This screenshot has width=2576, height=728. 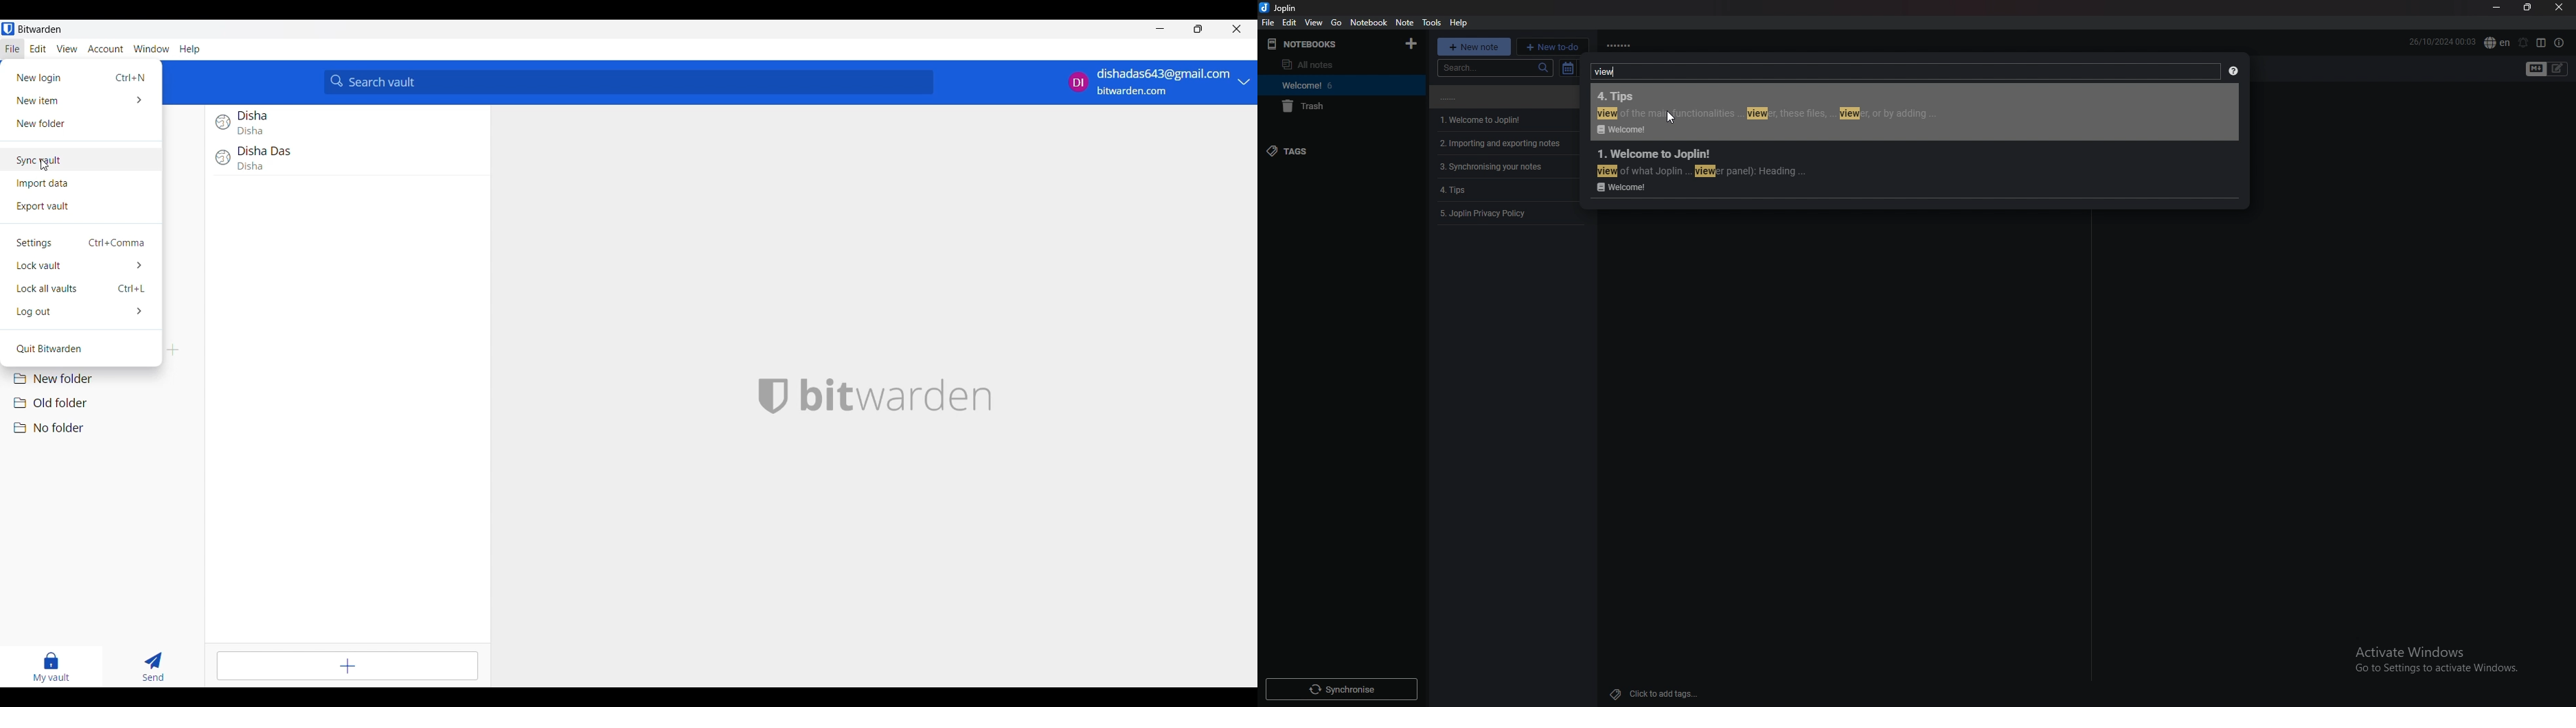 What do you see at coordinates (2497, 42) in the screenshot?
I see `spell check` at bounding box center [2497, 42].